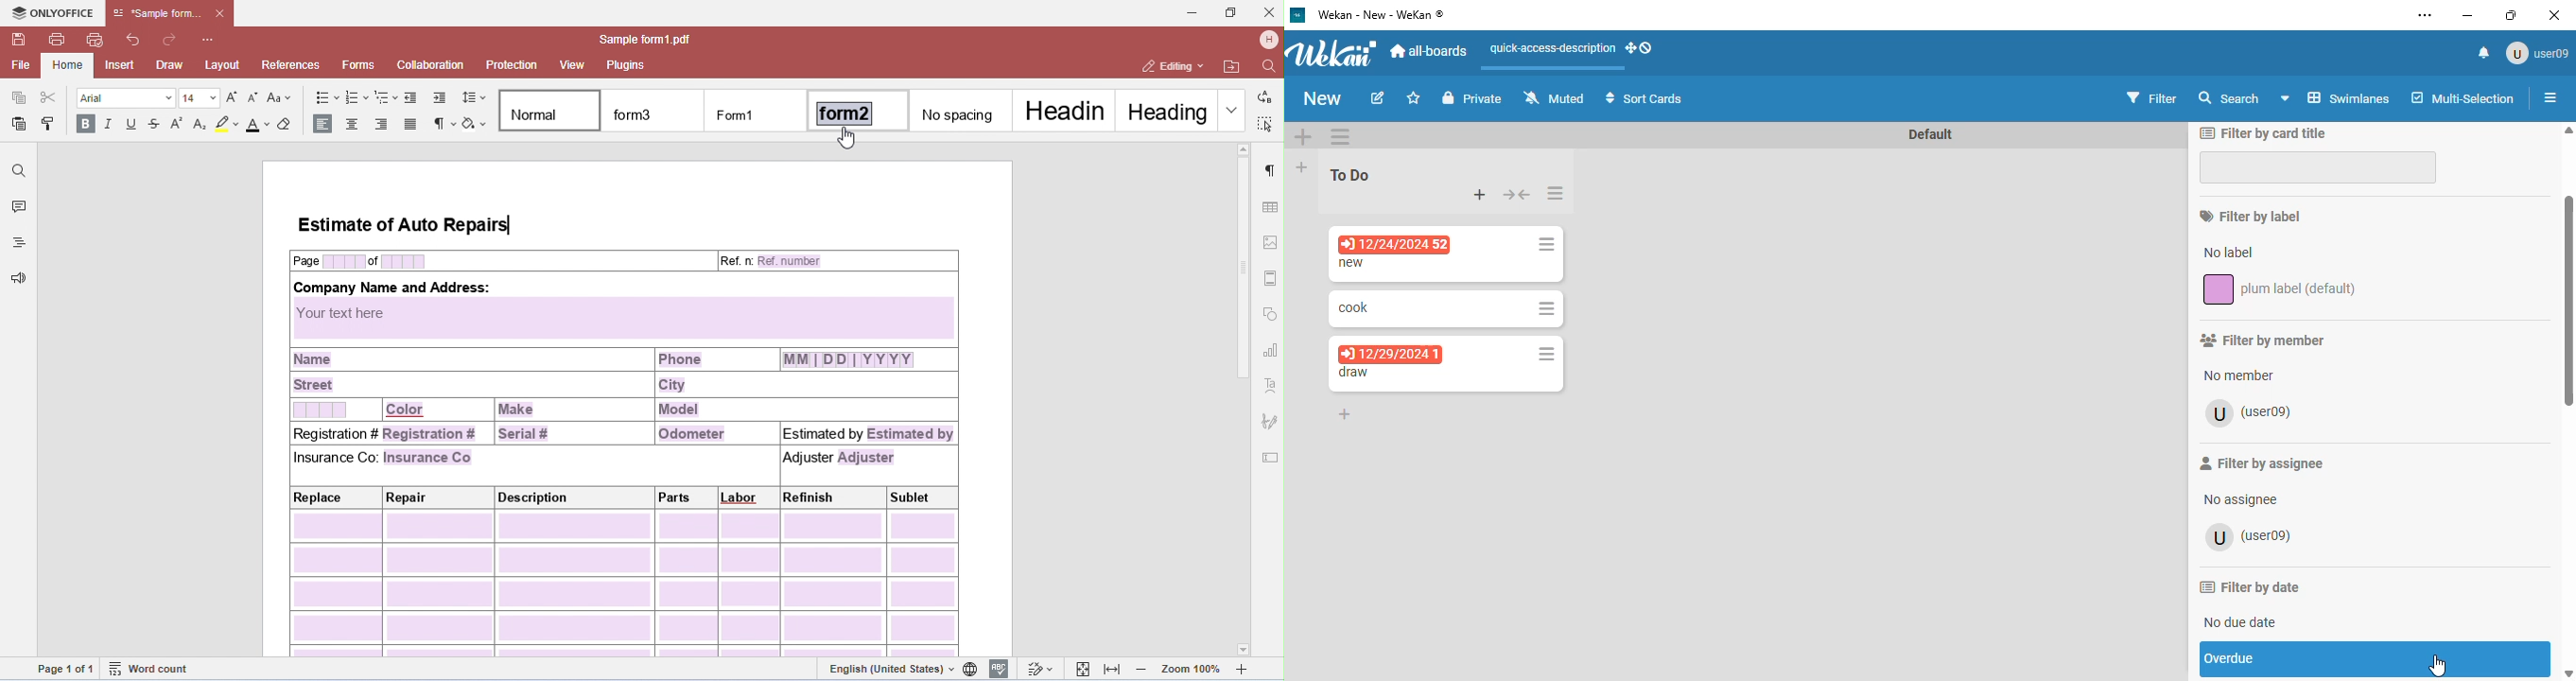  I want to click on filter by card title input box, so click(2317, 167).